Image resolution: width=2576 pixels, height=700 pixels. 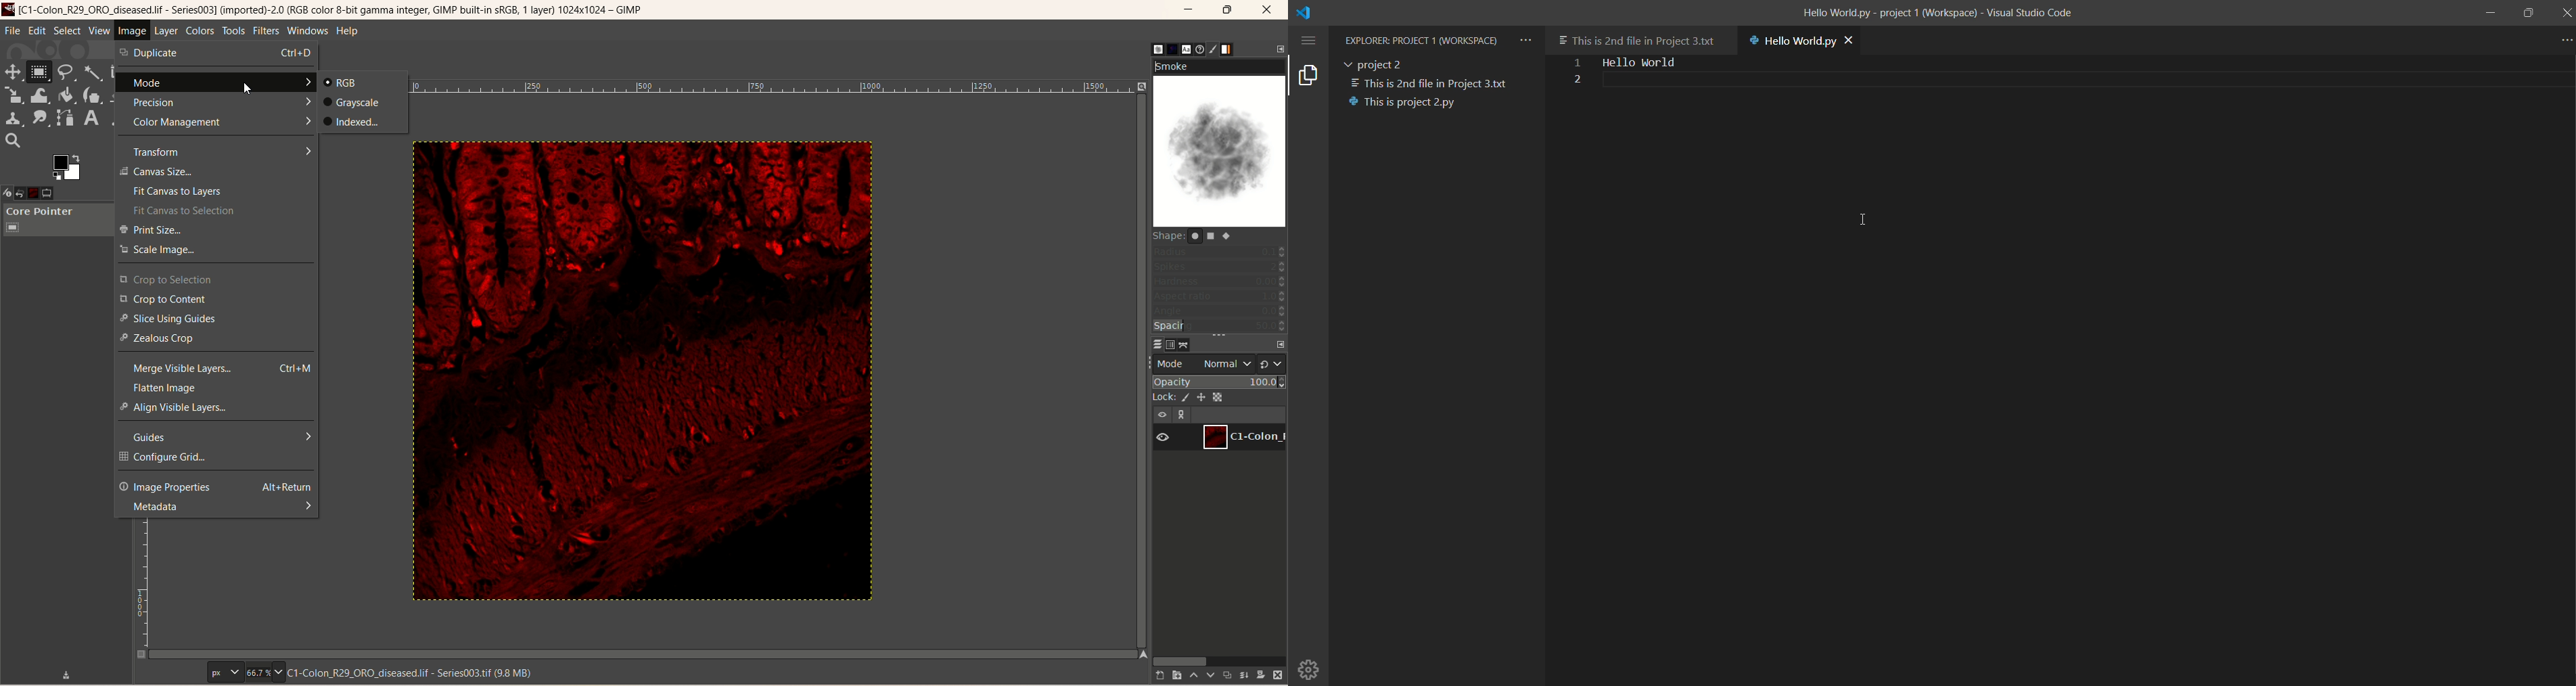 I want to click on lower this layer one step, so click(x=1211, y=677).